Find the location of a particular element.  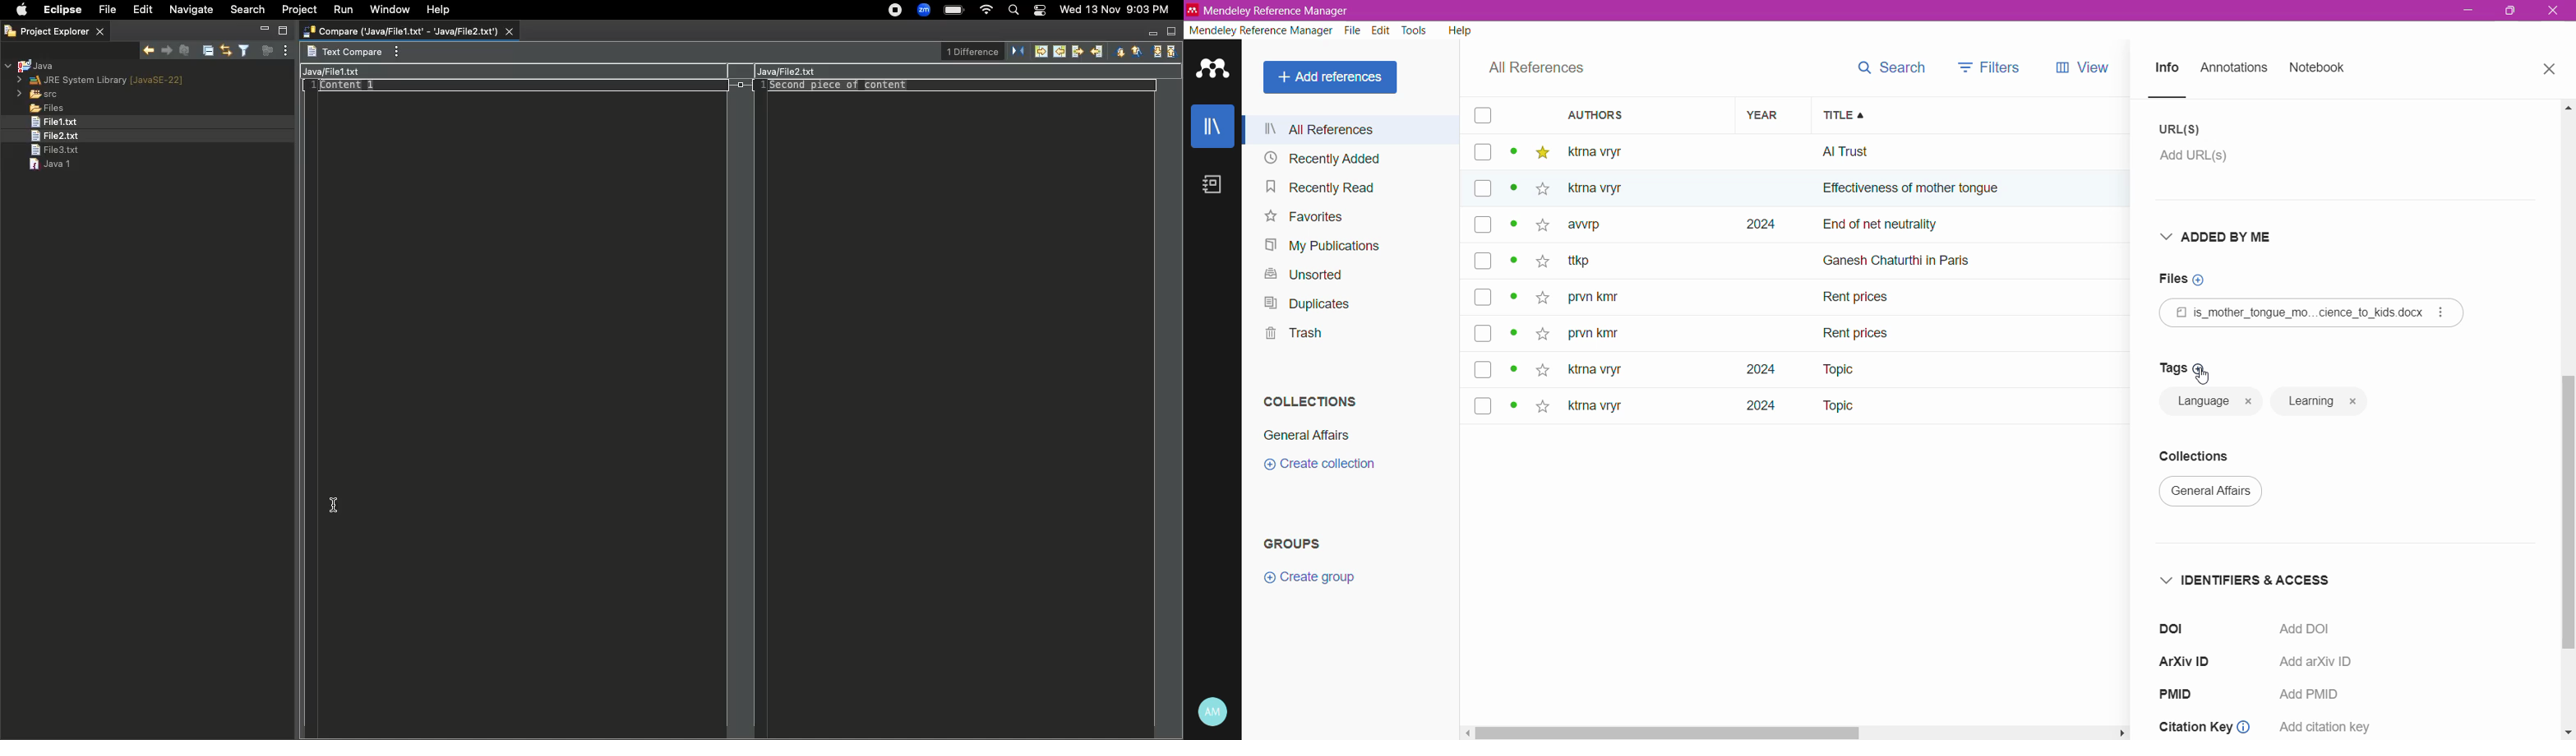

Click to add Files is located at coordinates (2190, 279).